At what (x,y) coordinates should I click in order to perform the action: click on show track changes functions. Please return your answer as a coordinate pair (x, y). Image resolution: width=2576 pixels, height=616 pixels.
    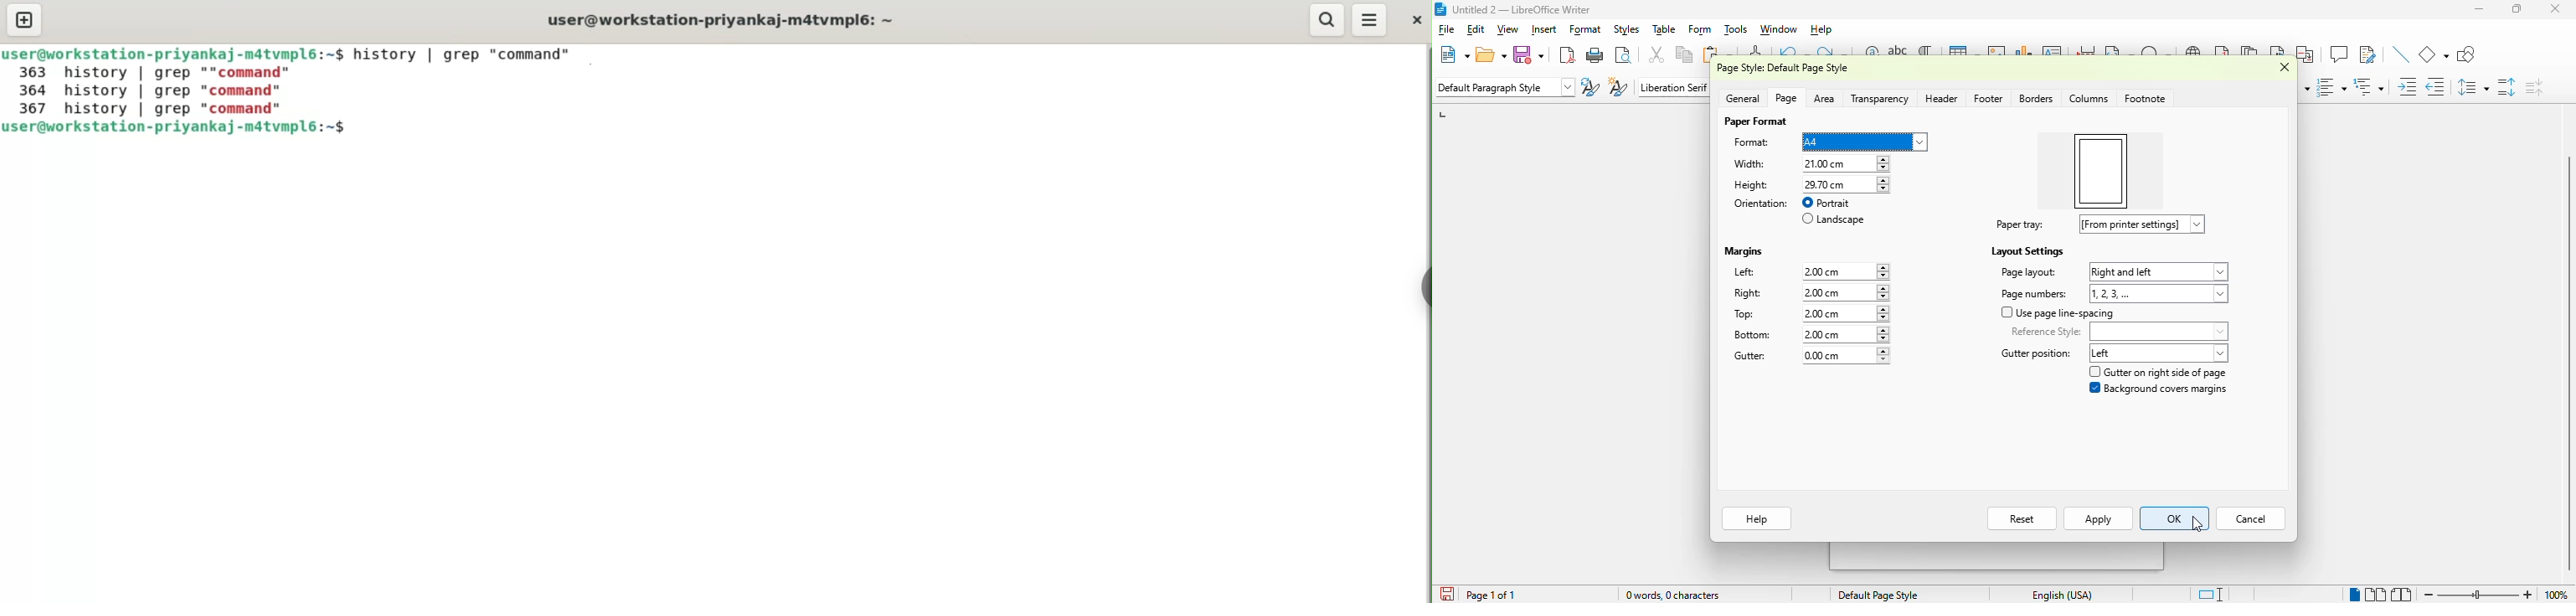
    Looking at the image, I should click on (2367, 54).